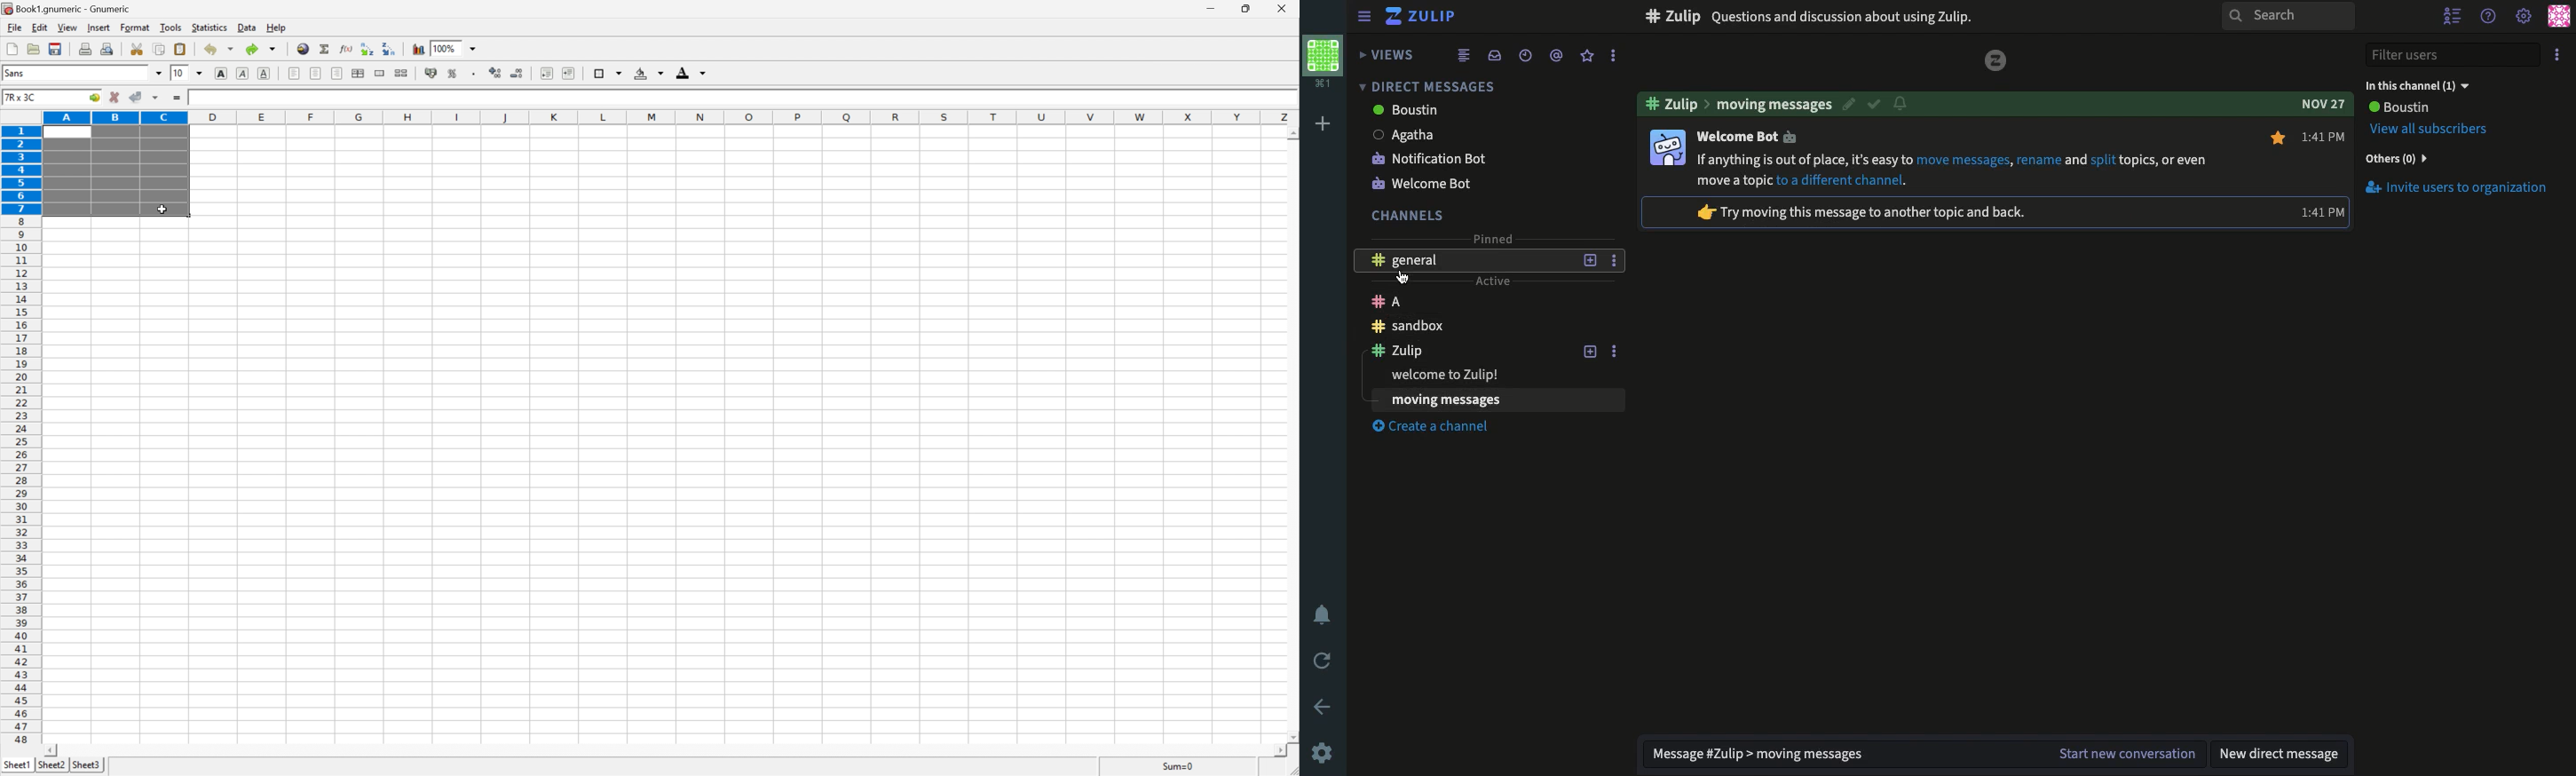 Image resolution: width=2576 pixels, height=784 pixels. Describe the element at coordinates (155, 98) in the screenshot. I see `accept changes across selection` at that location.